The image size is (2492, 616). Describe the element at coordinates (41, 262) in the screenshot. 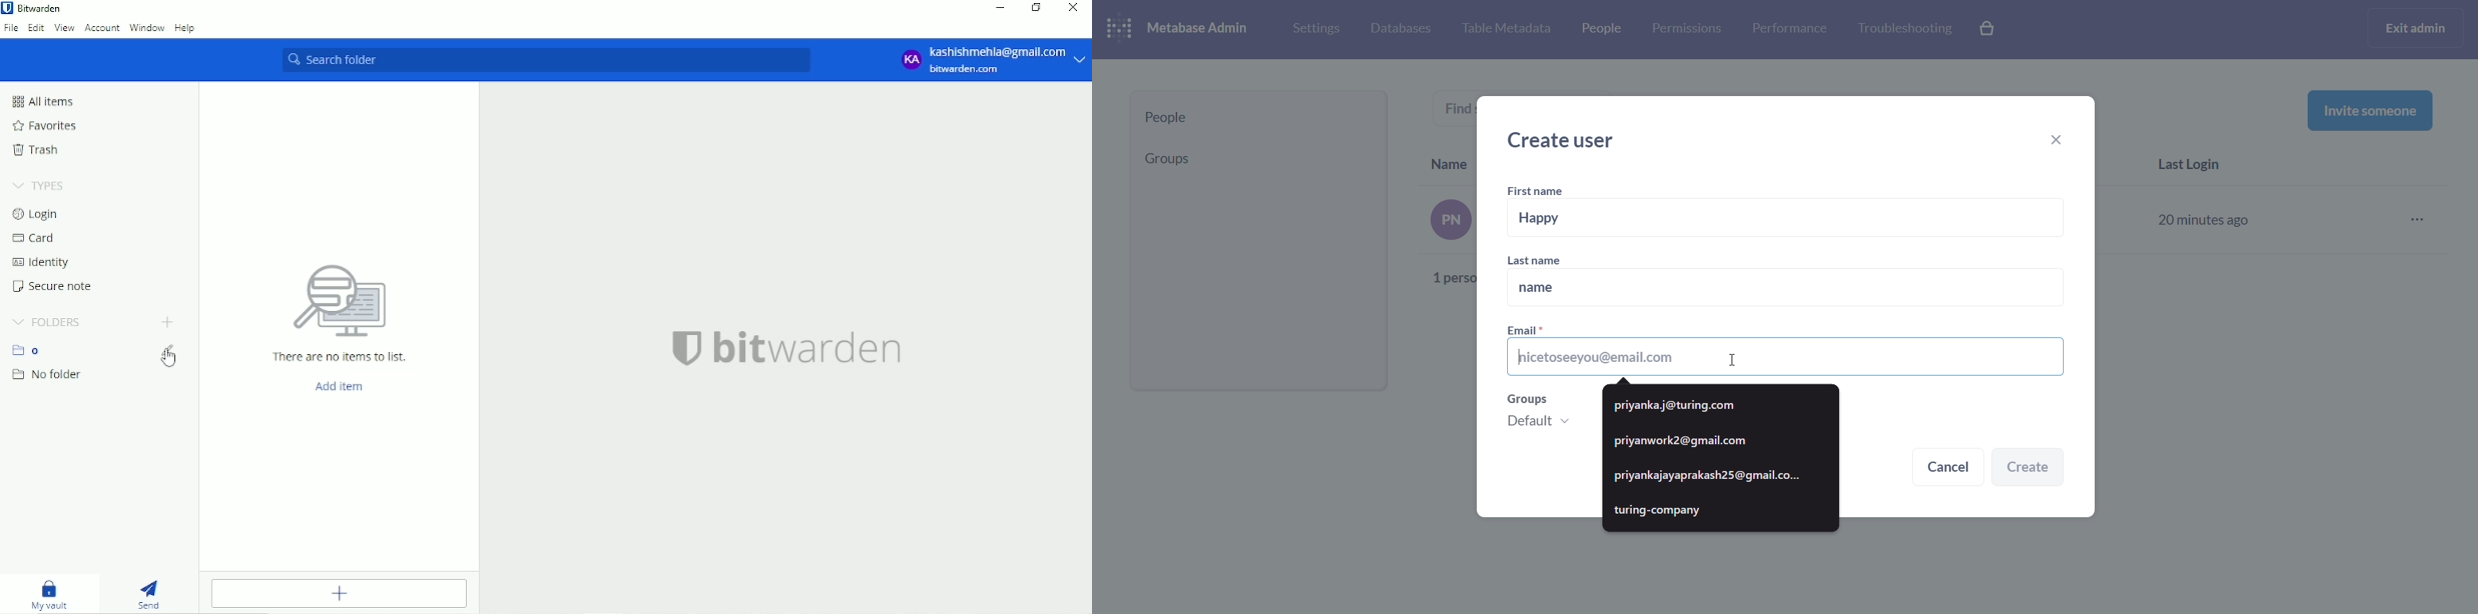

I see `Identity` at that location.